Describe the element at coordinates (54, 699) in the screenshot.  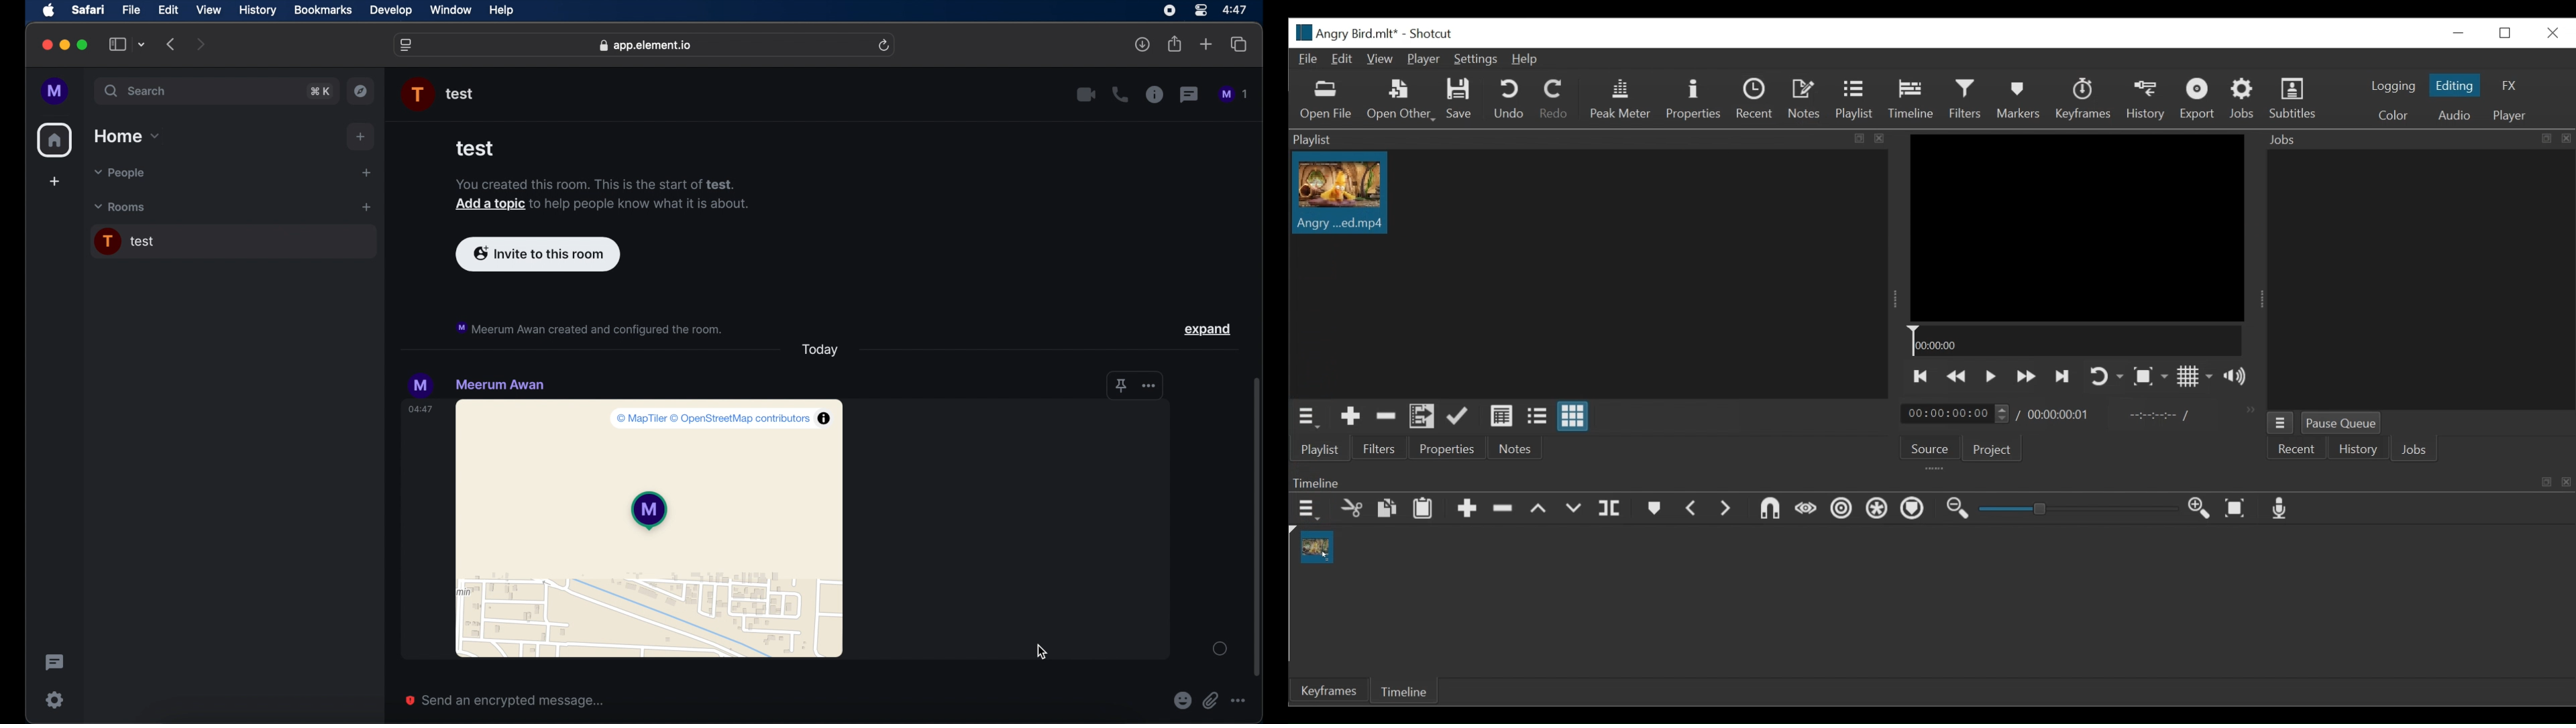
I see `settings` at that location.